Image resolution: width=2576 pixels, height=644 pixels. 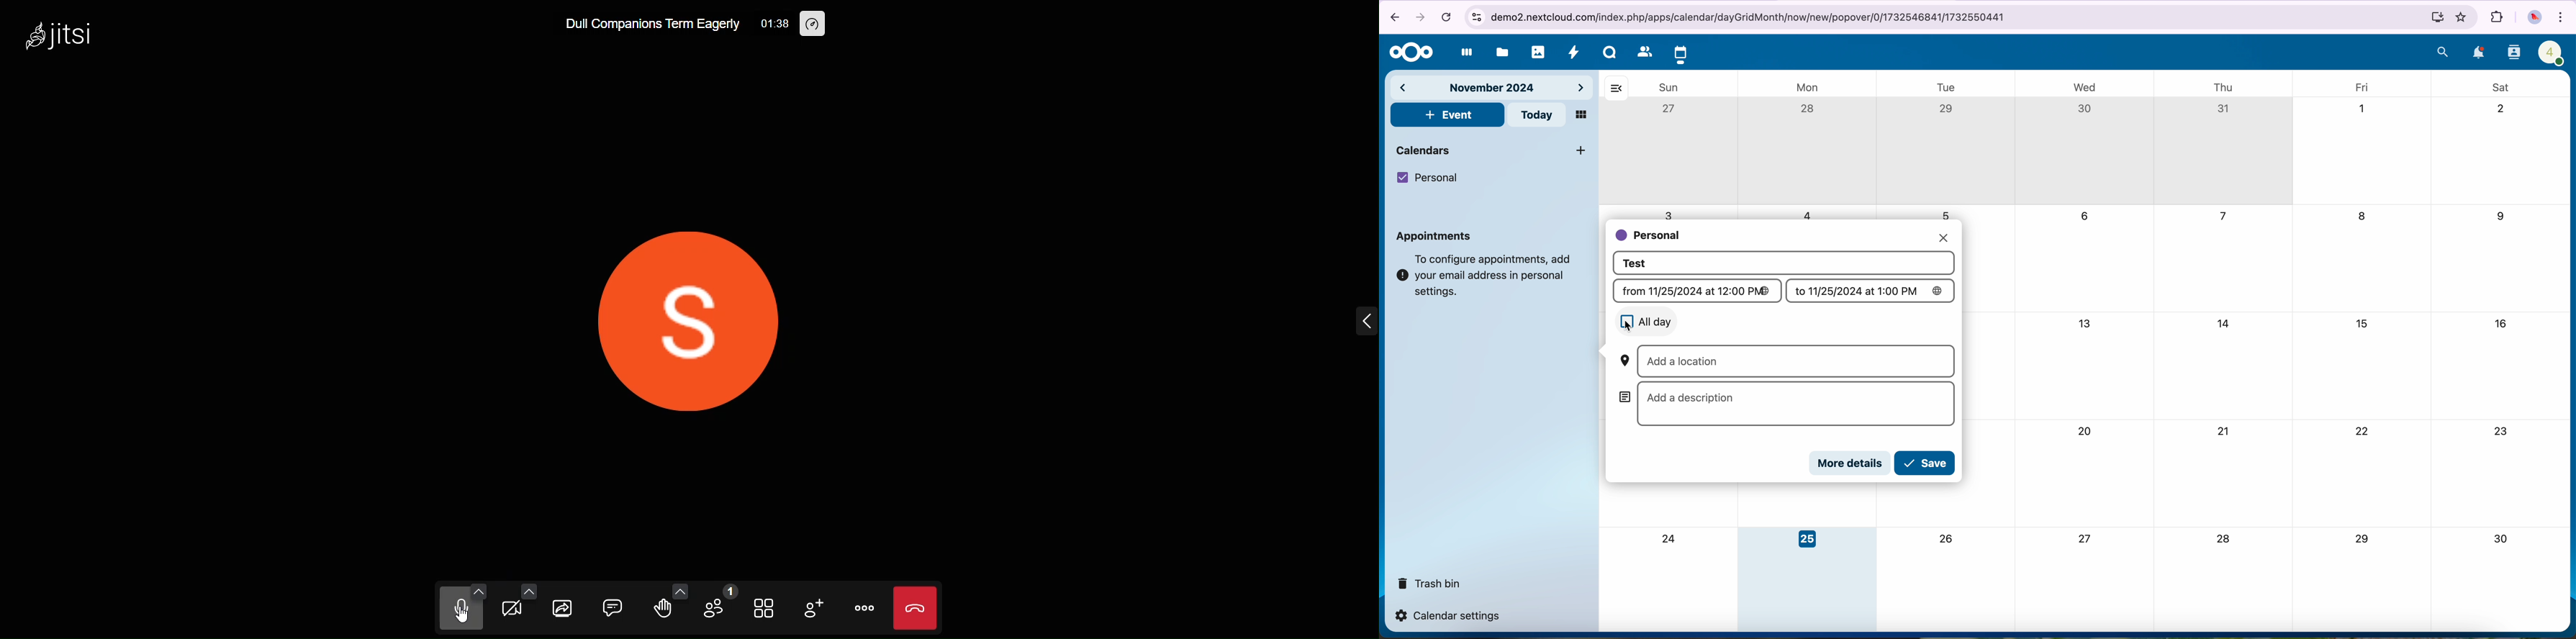 What do you see at coordinates (1492, 89) in the screenshot?
I see `november 2024` at bounding box center [1492, 89].